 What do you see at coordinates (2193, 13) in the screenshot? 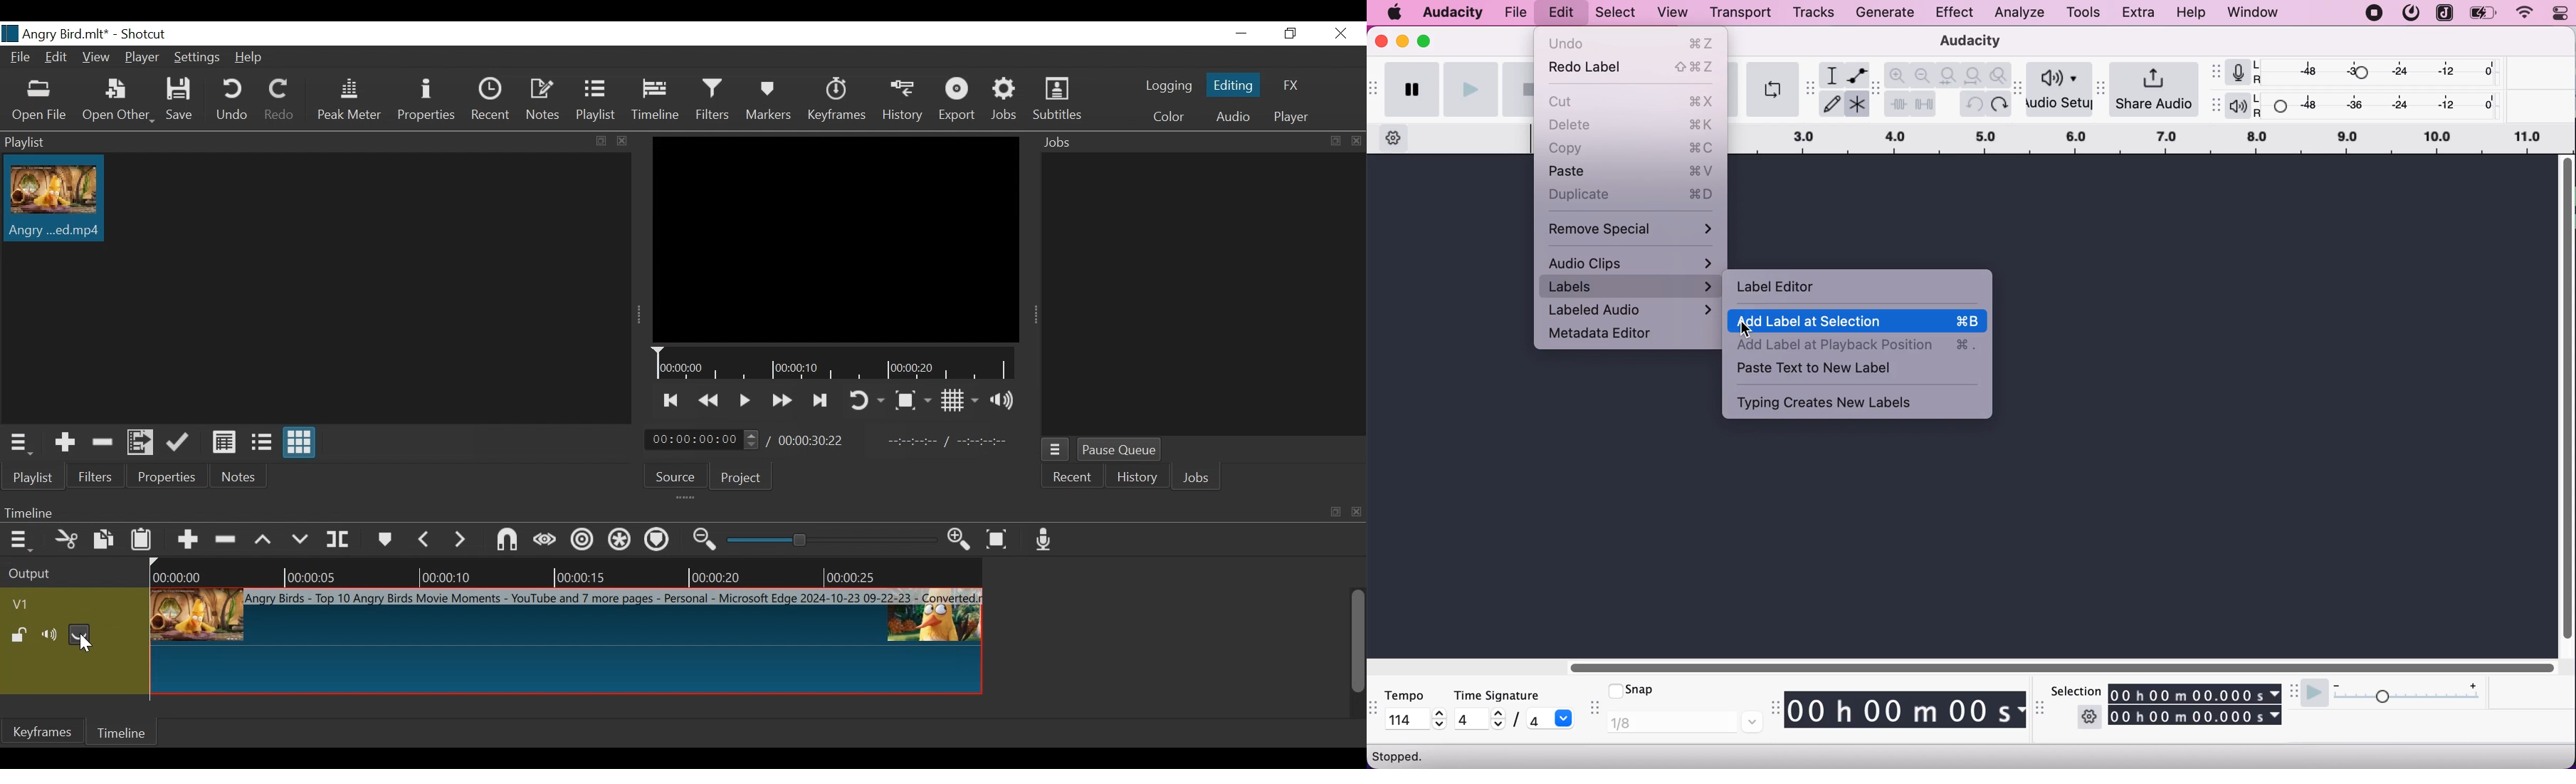
I see `help` at bounding box center [2193, 13].